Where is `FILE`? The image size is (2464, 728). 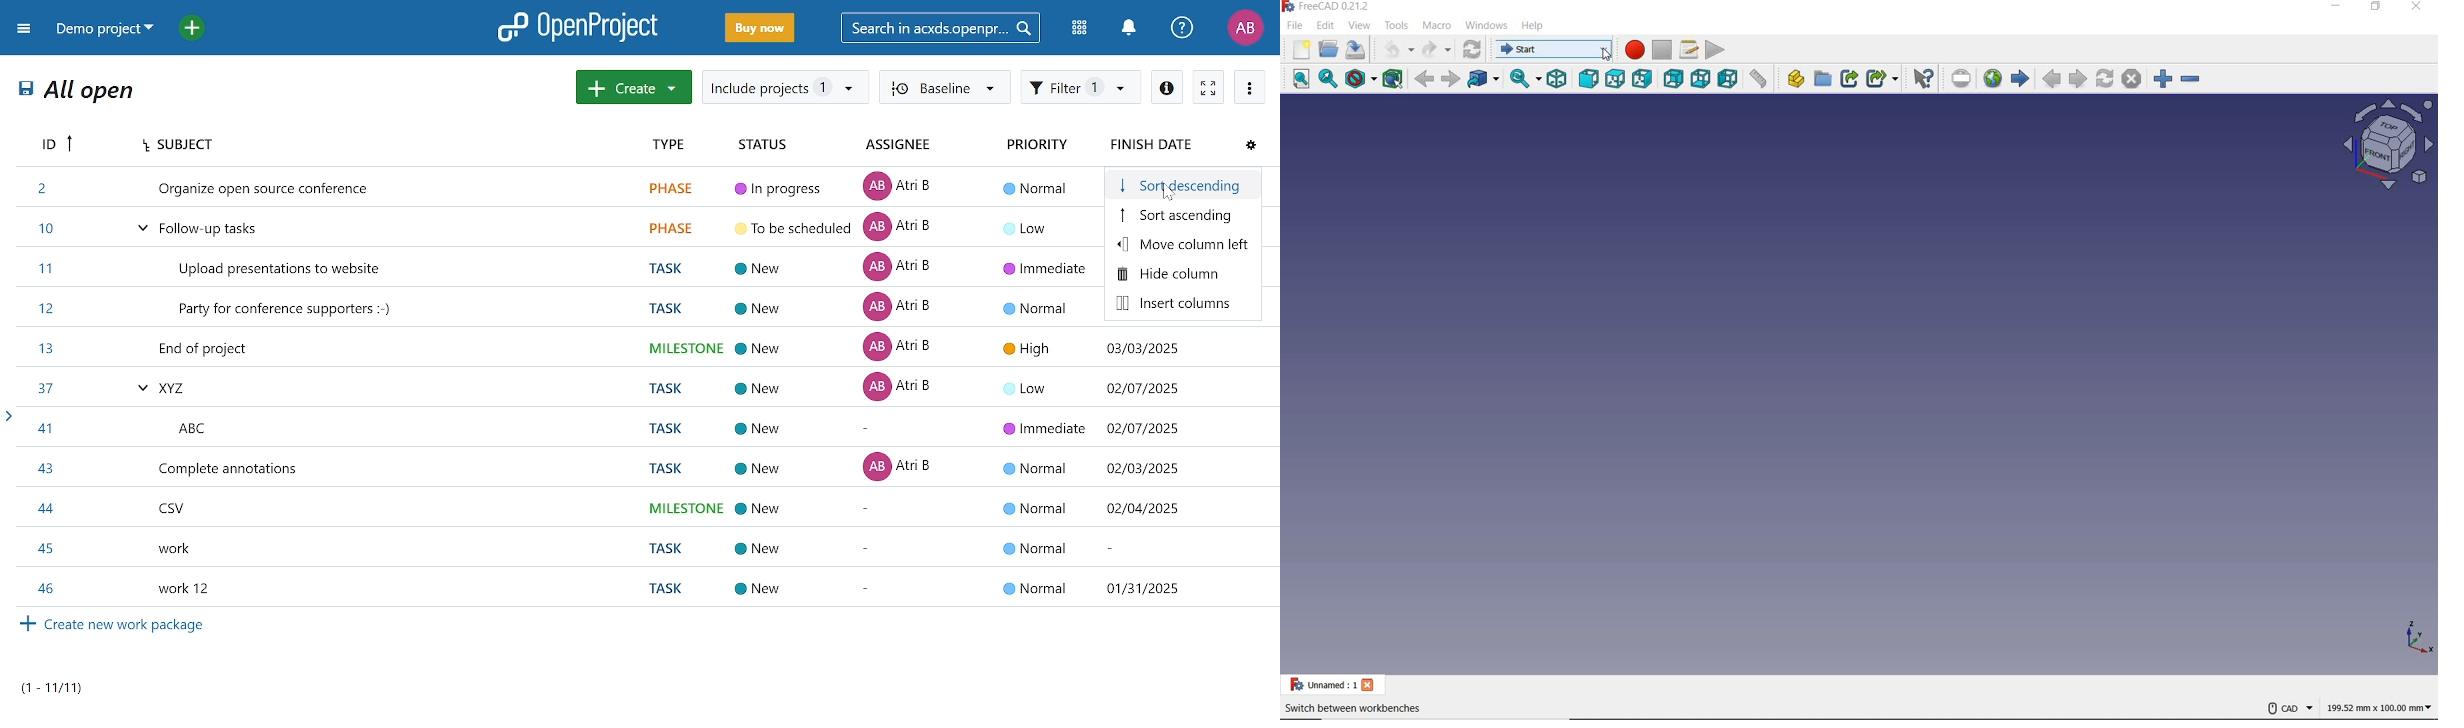
FILE is located at coordinates (1294, 26).